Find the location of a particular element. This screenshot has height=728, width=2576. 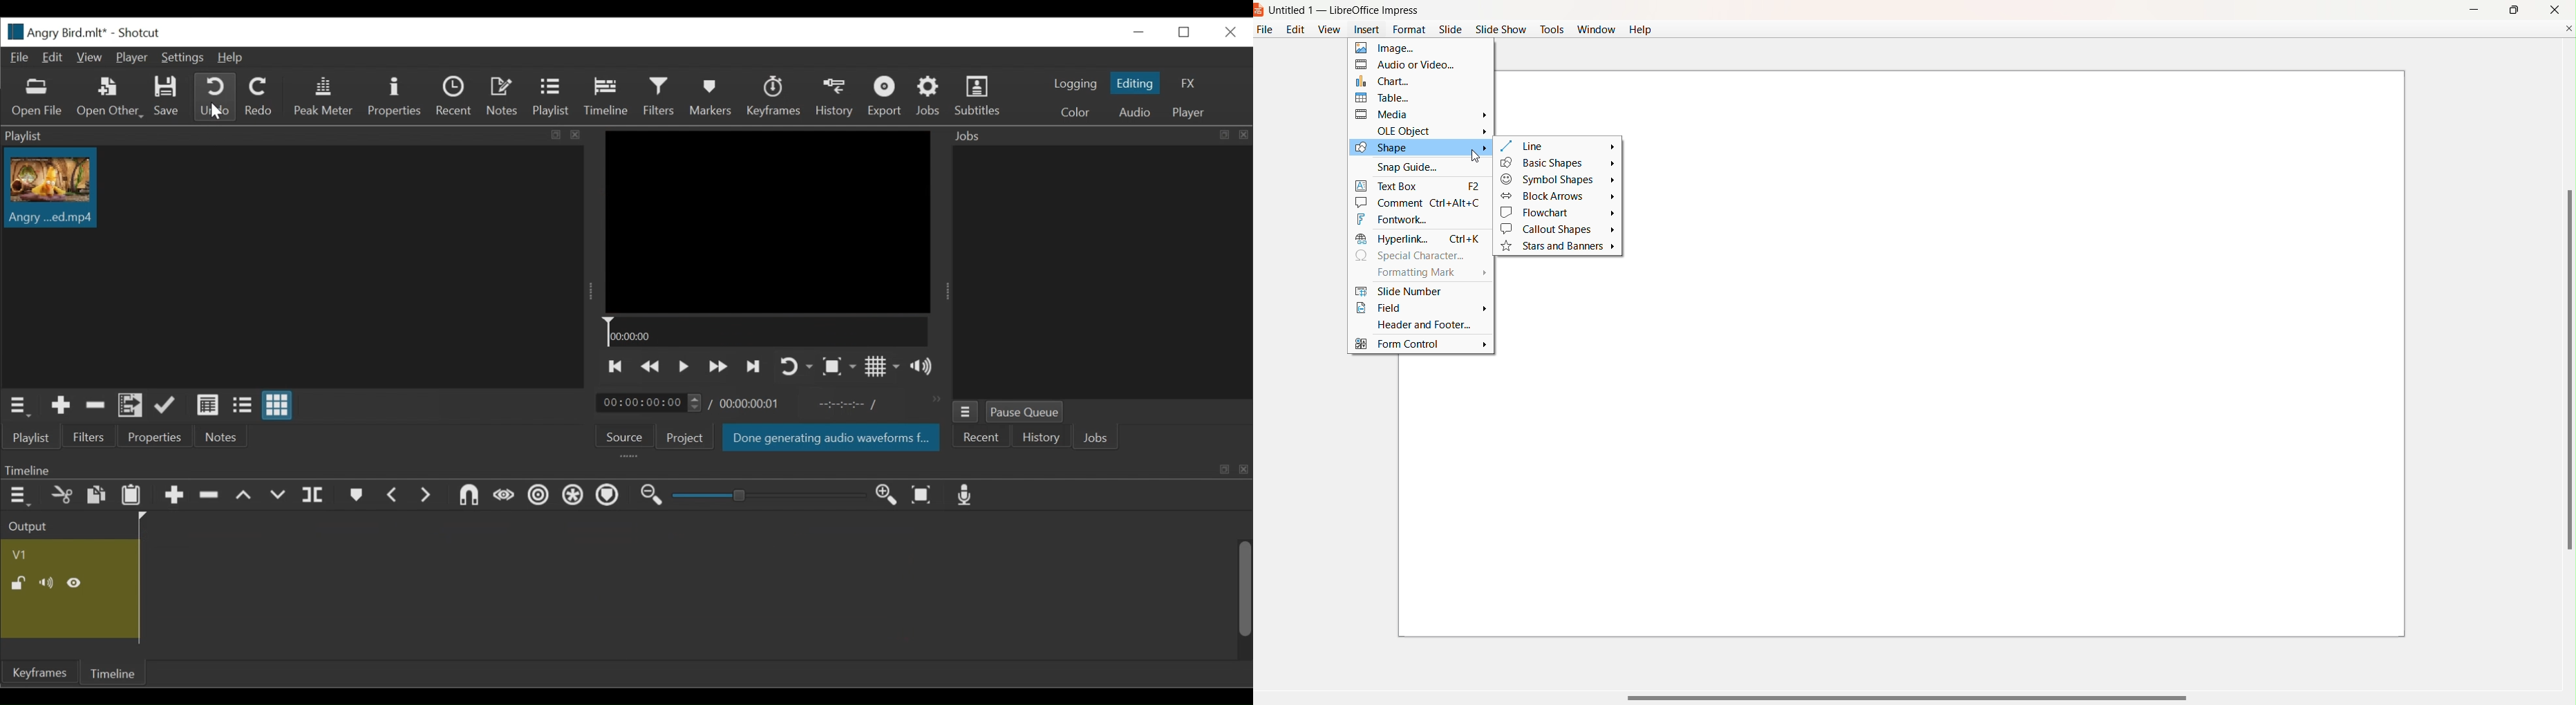

Add filesto the playlist is located at coordinates (131, 405).